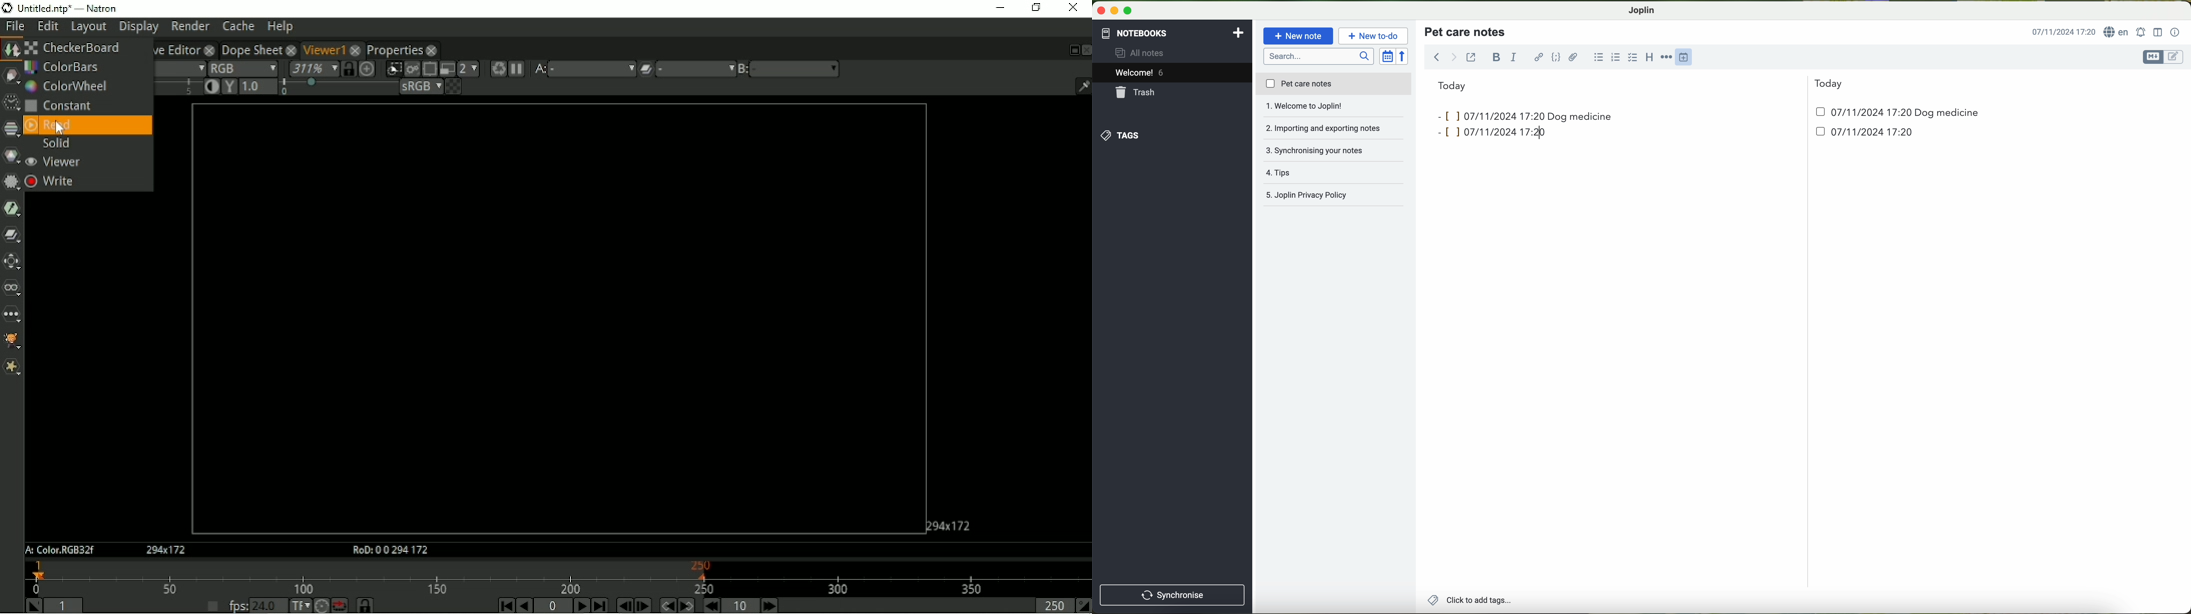  I want to click on trash, so click(1136, 93).